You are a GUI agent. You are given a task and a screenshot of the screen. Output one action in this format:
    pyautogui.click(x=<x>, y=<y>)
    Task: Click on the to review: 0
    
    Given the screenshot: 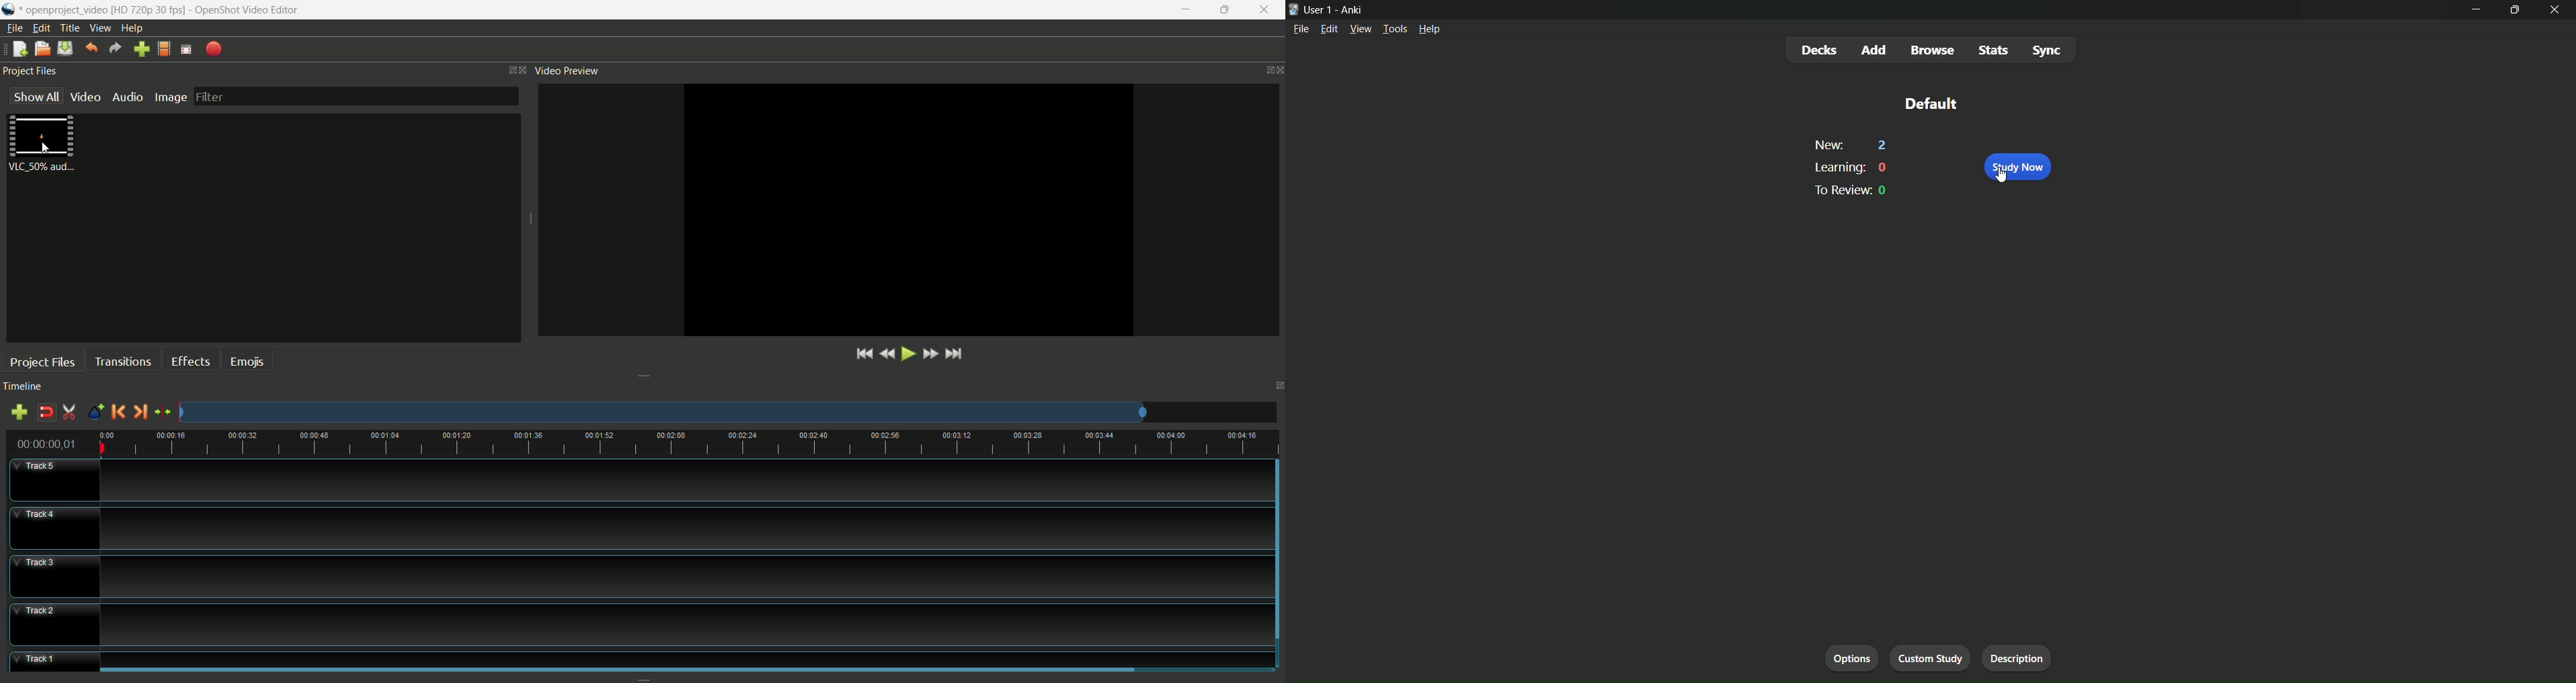 What is the action you would take?
    pyautogui.click(x=1847, y=193)
    